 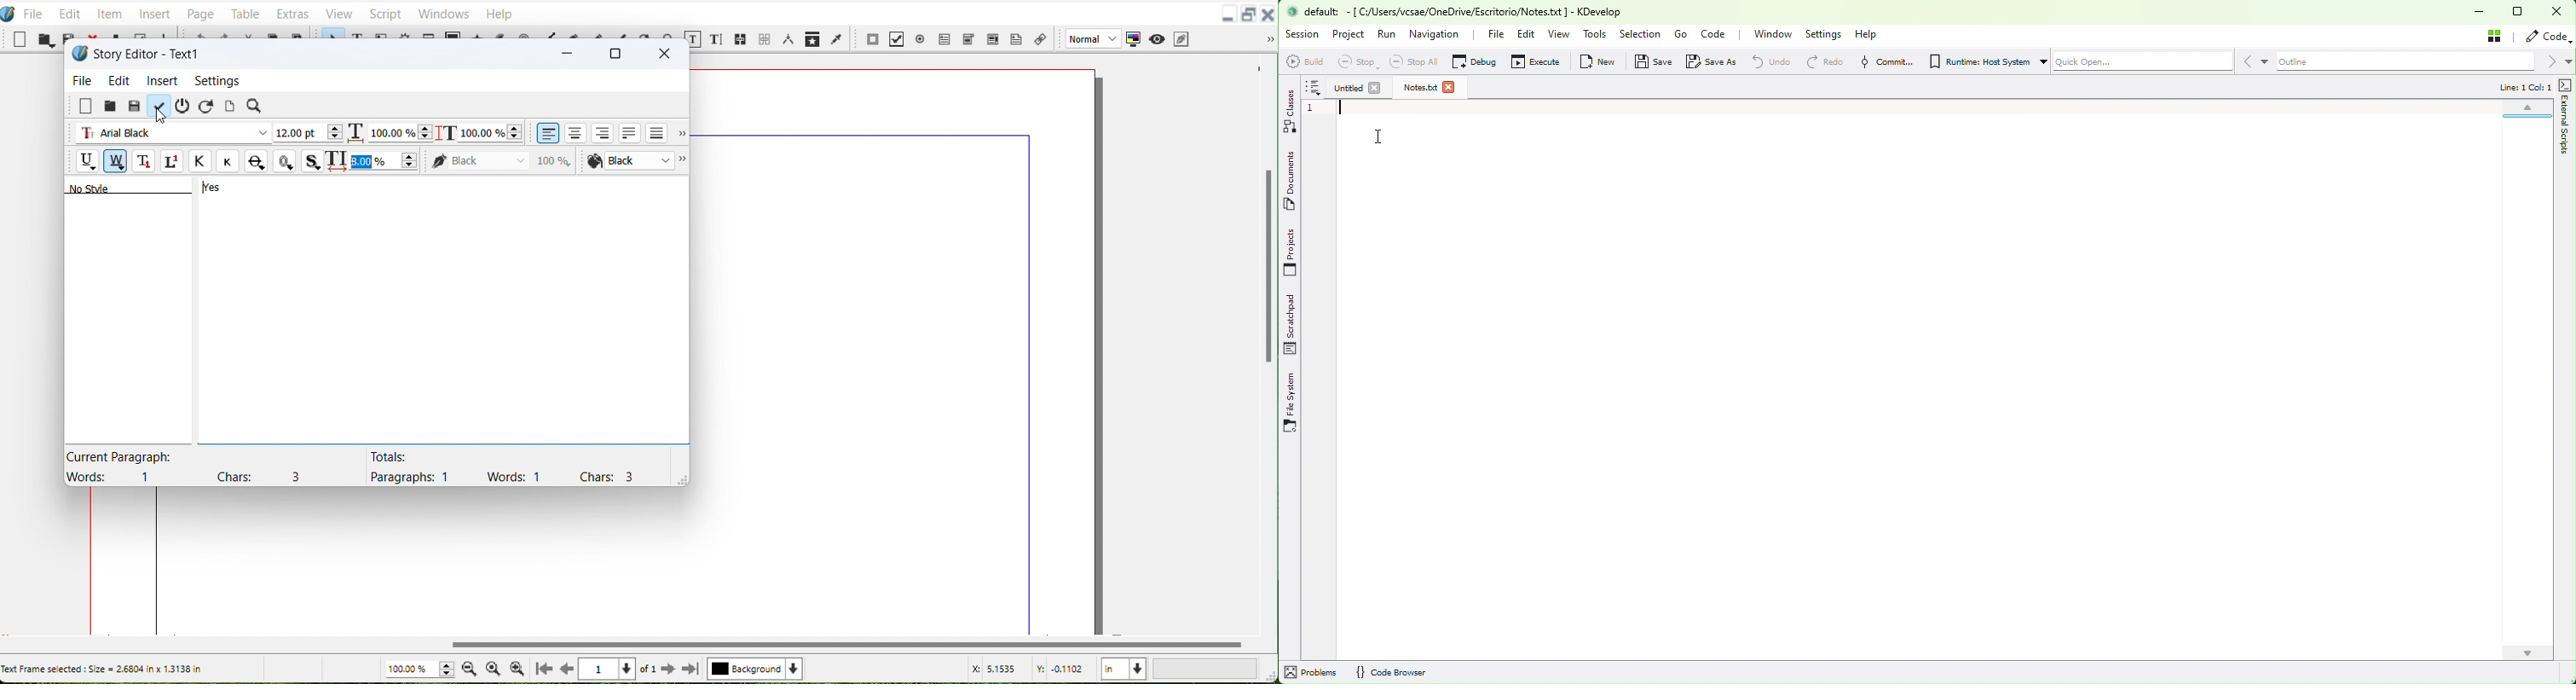 What do you see at coordinates (206, 105) in the screenshot?
I see `Reload text from frame` at bounding box center [206, 105].